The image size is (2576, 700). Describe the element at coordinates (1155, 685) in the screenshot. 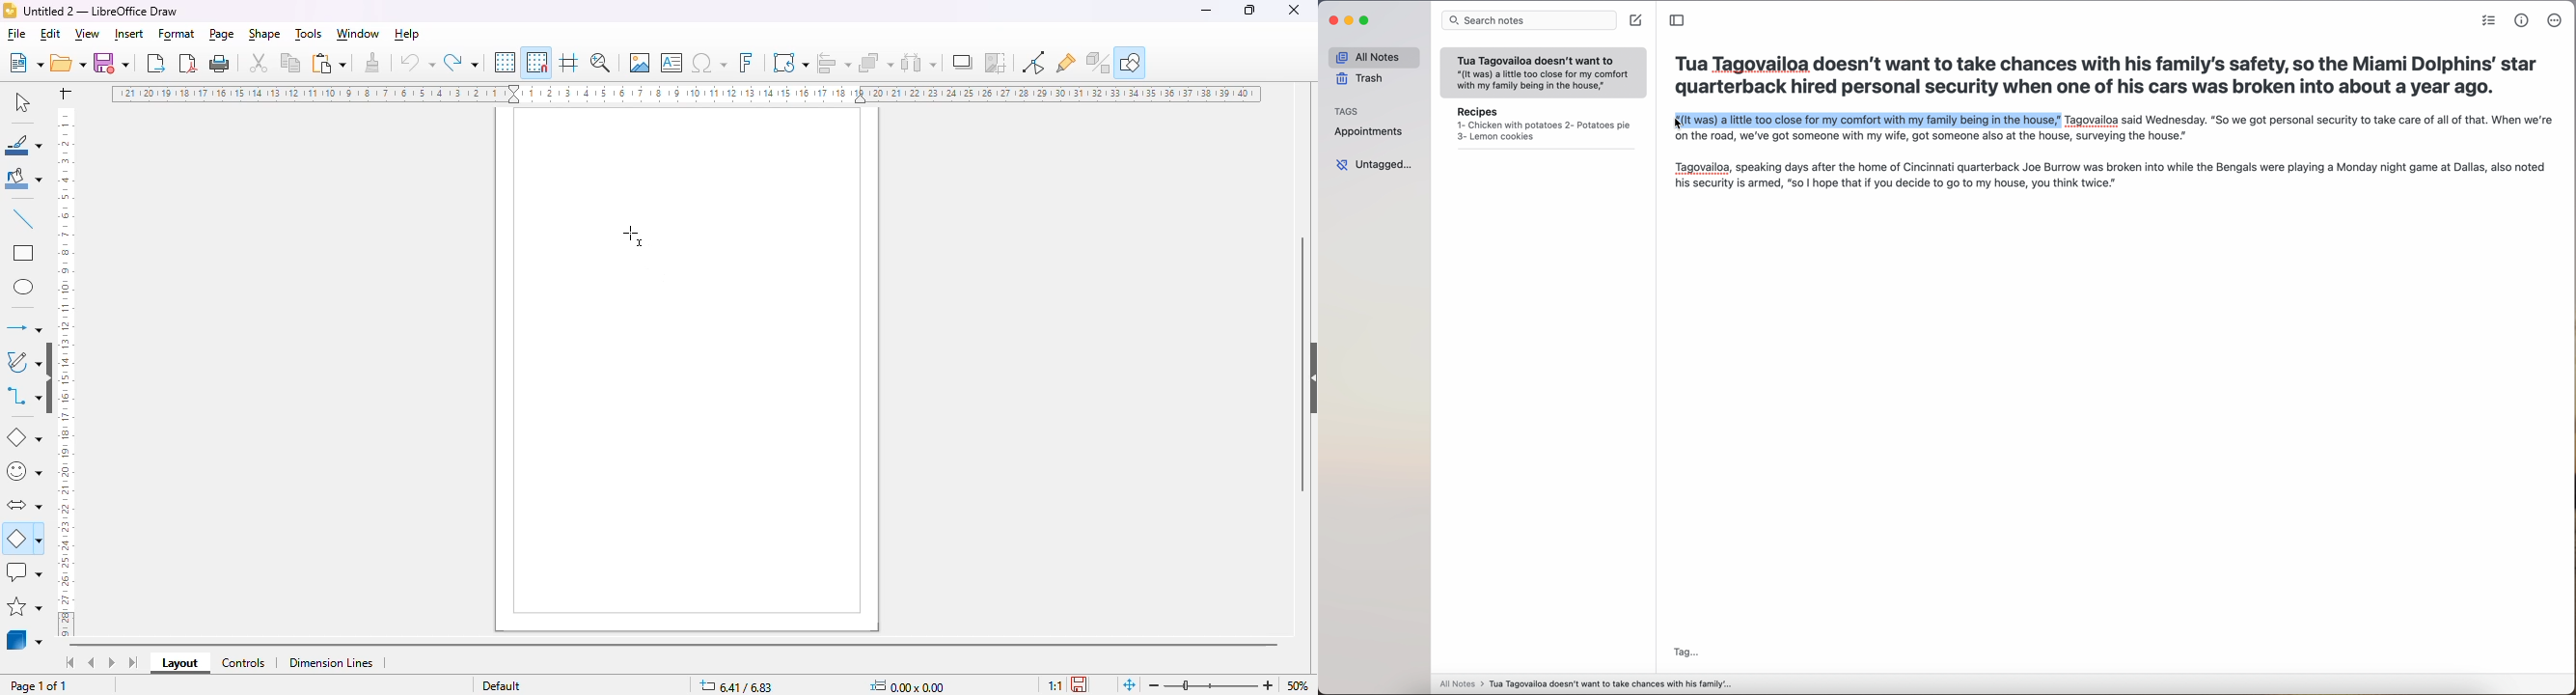

I see `zoom out` at that location.